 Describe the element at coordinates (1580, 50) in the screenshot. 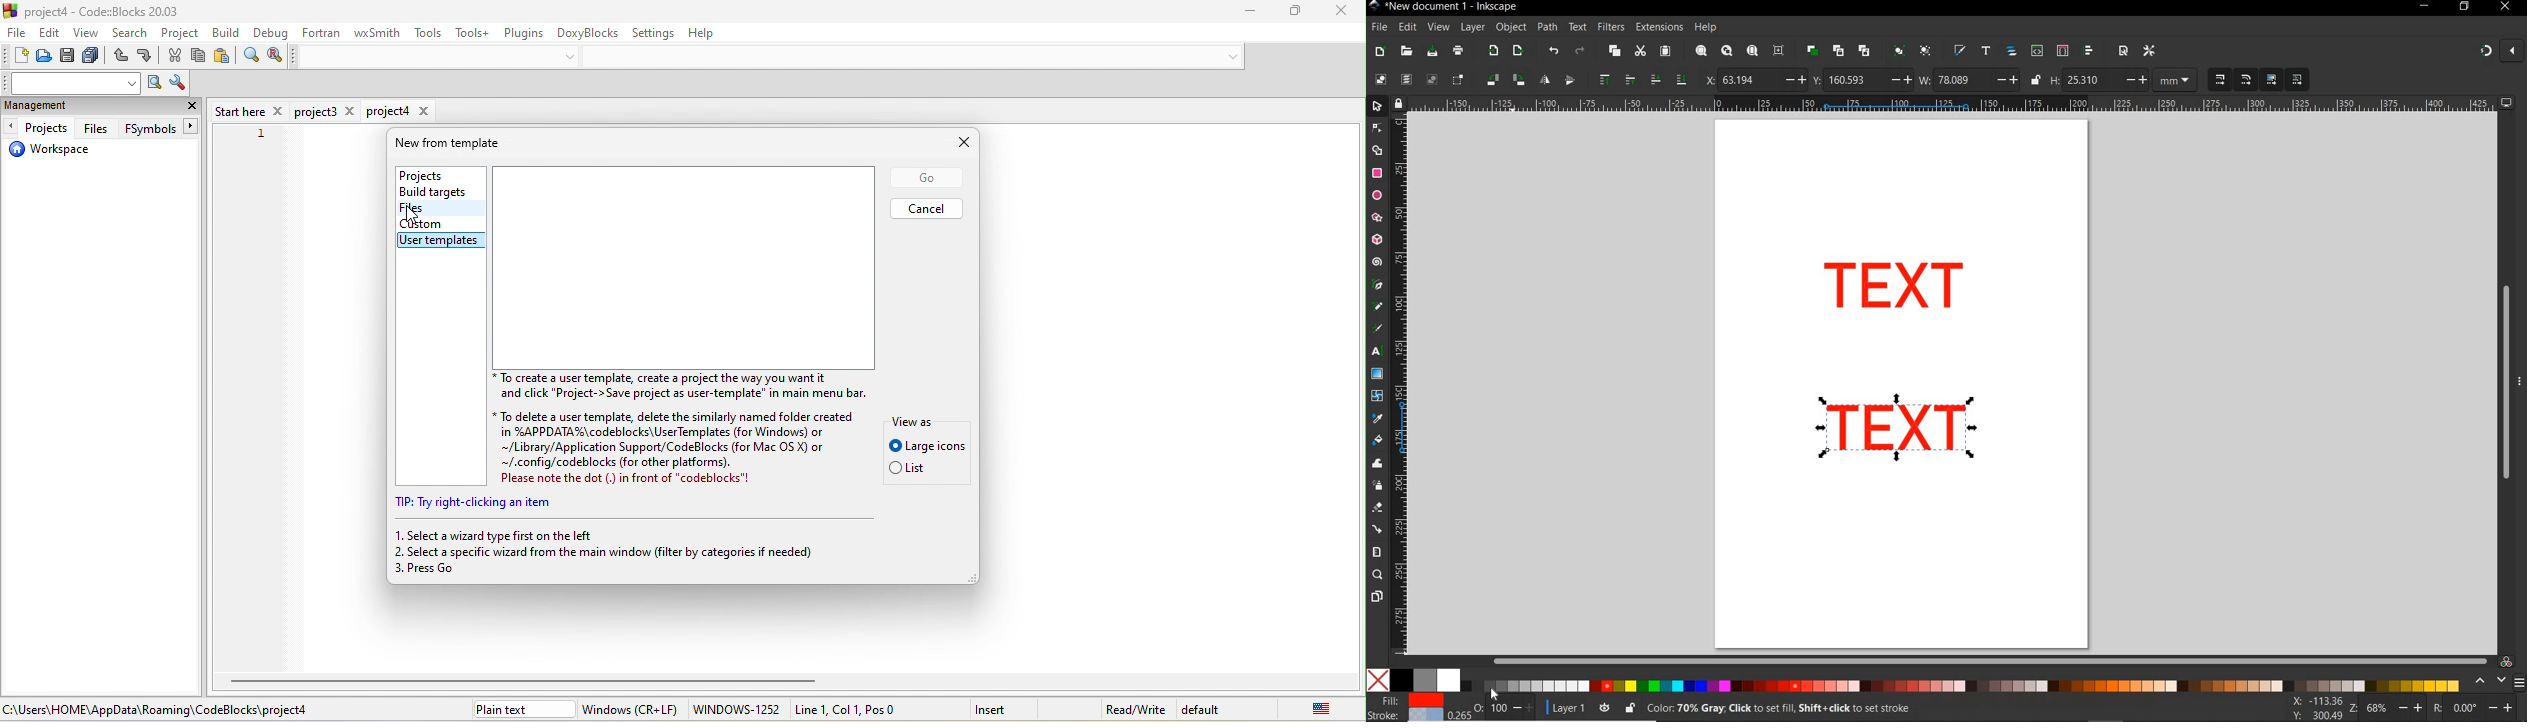

I see `redo` at that location.